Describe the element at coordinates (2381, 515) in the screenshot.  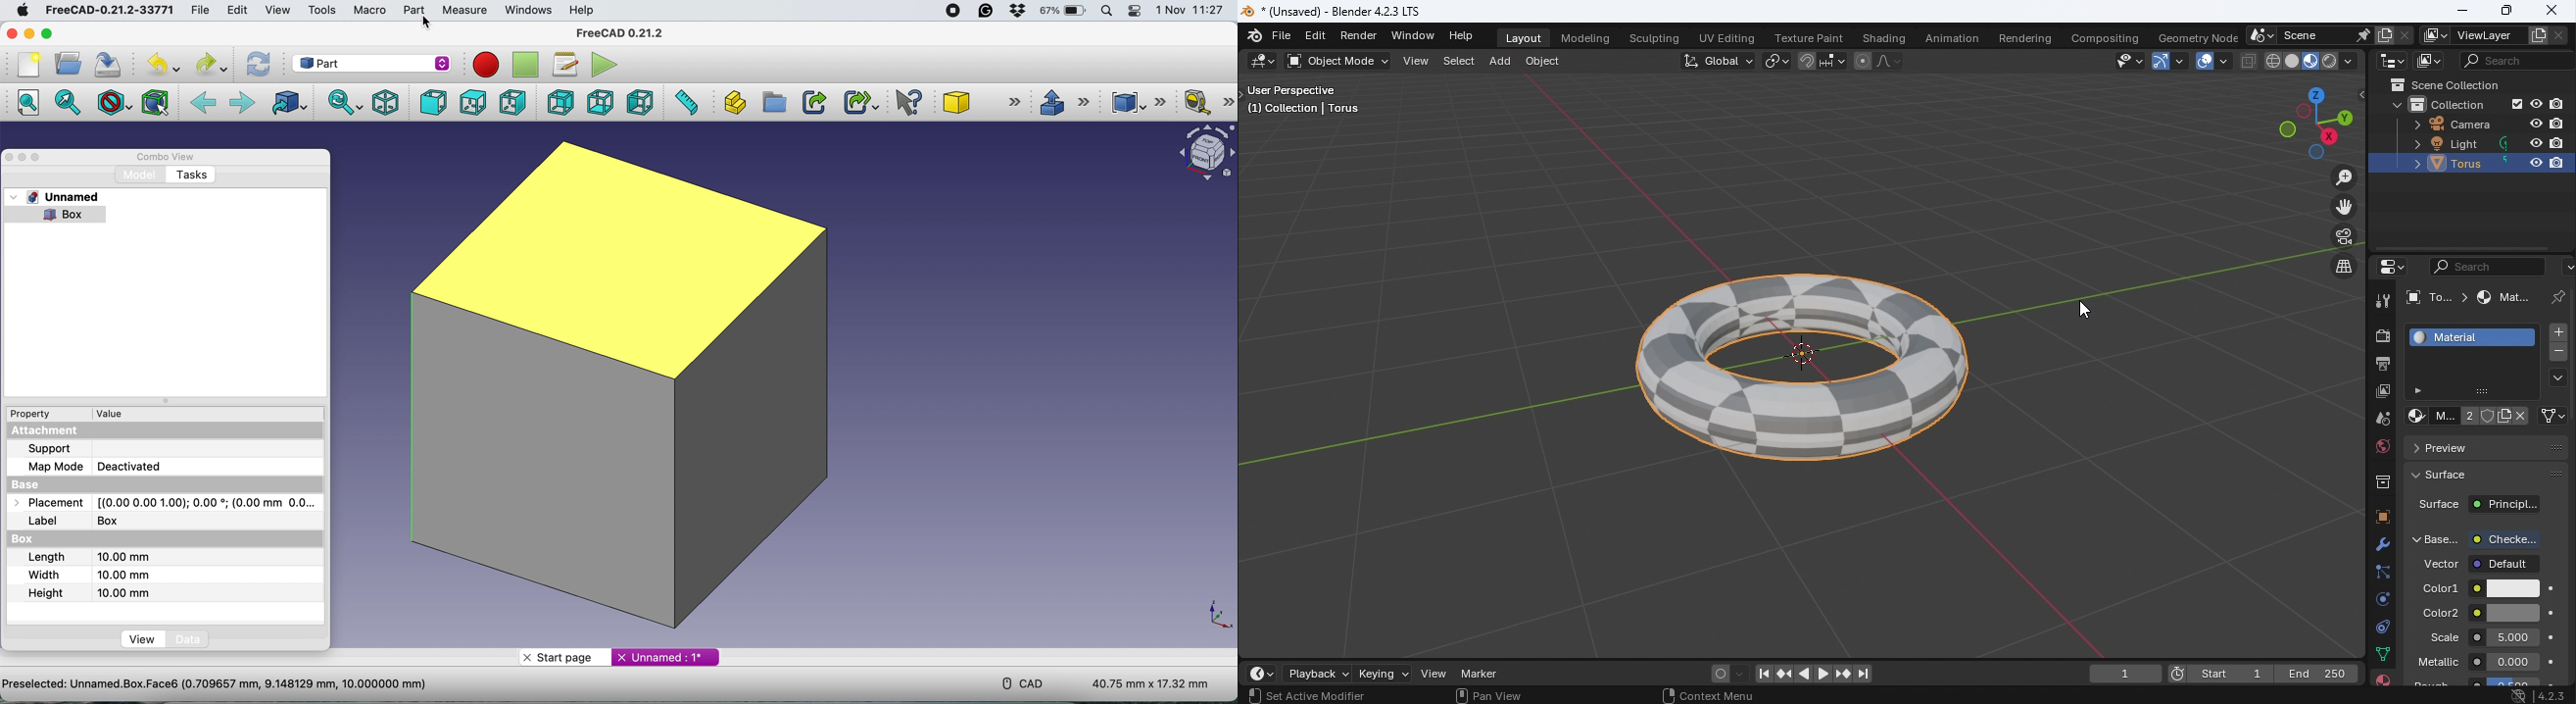
I see `Object` at that location.